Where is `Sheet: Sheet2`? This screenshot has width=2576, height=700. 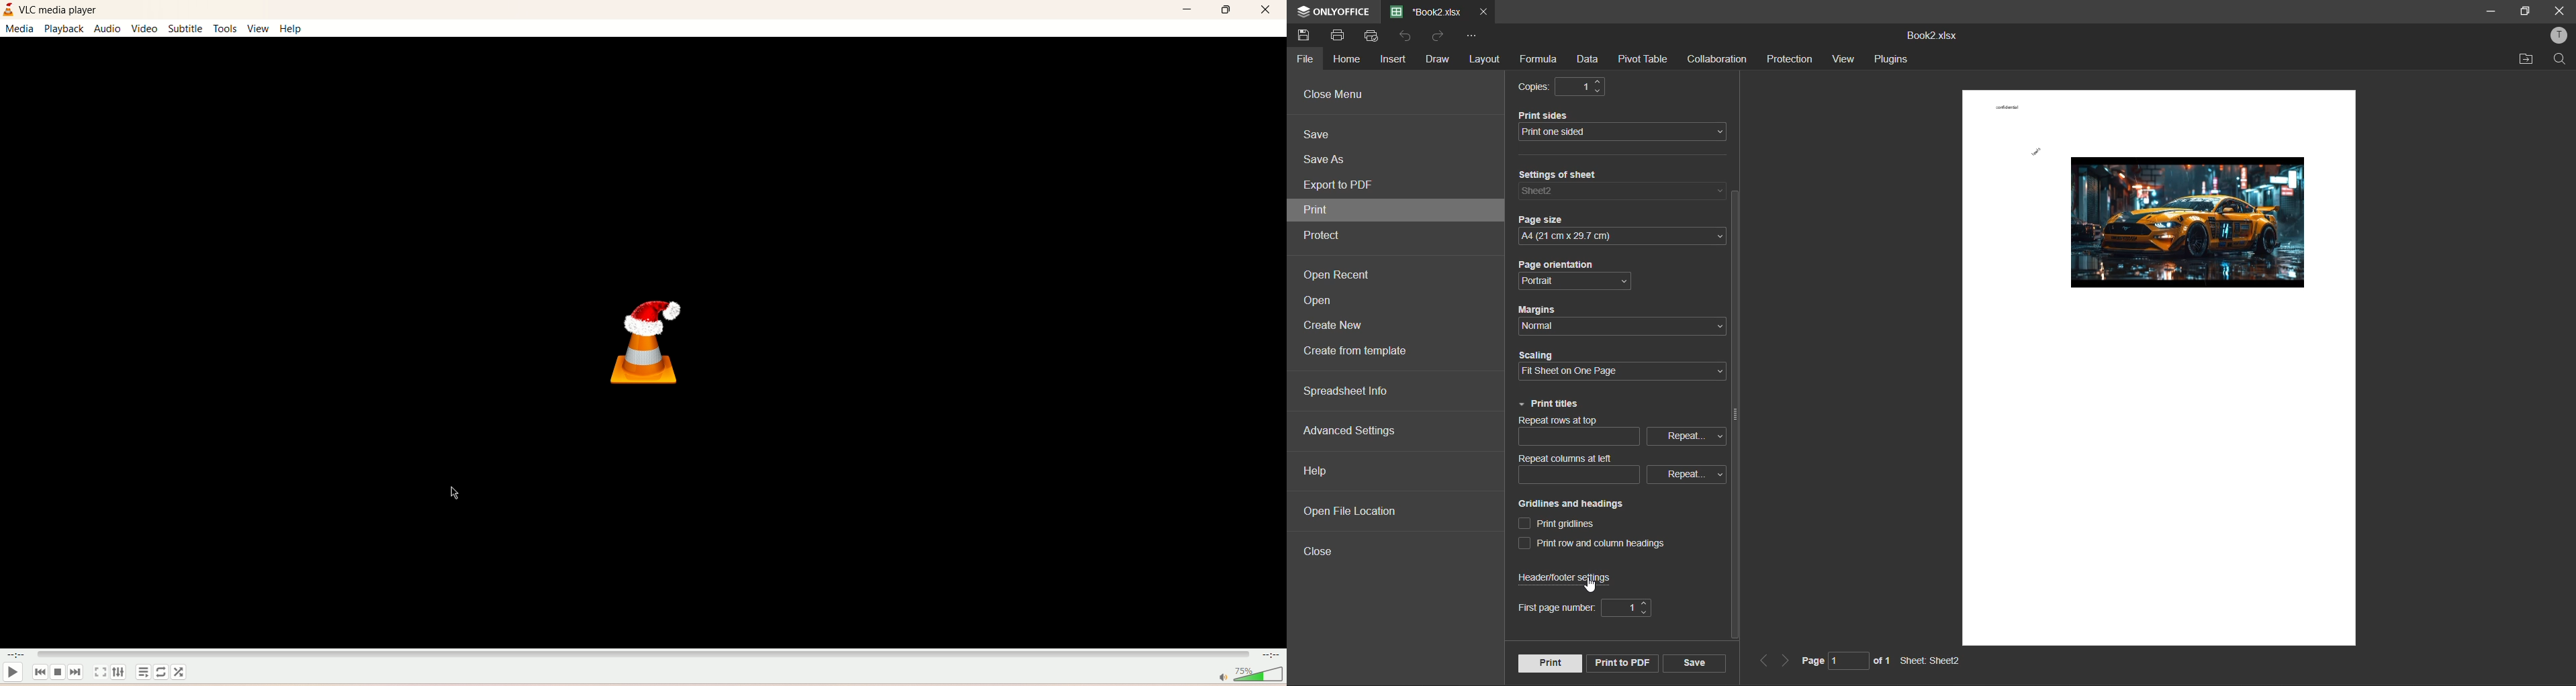 Sheet: Sheet2 is located at coordinates (1931, 661).